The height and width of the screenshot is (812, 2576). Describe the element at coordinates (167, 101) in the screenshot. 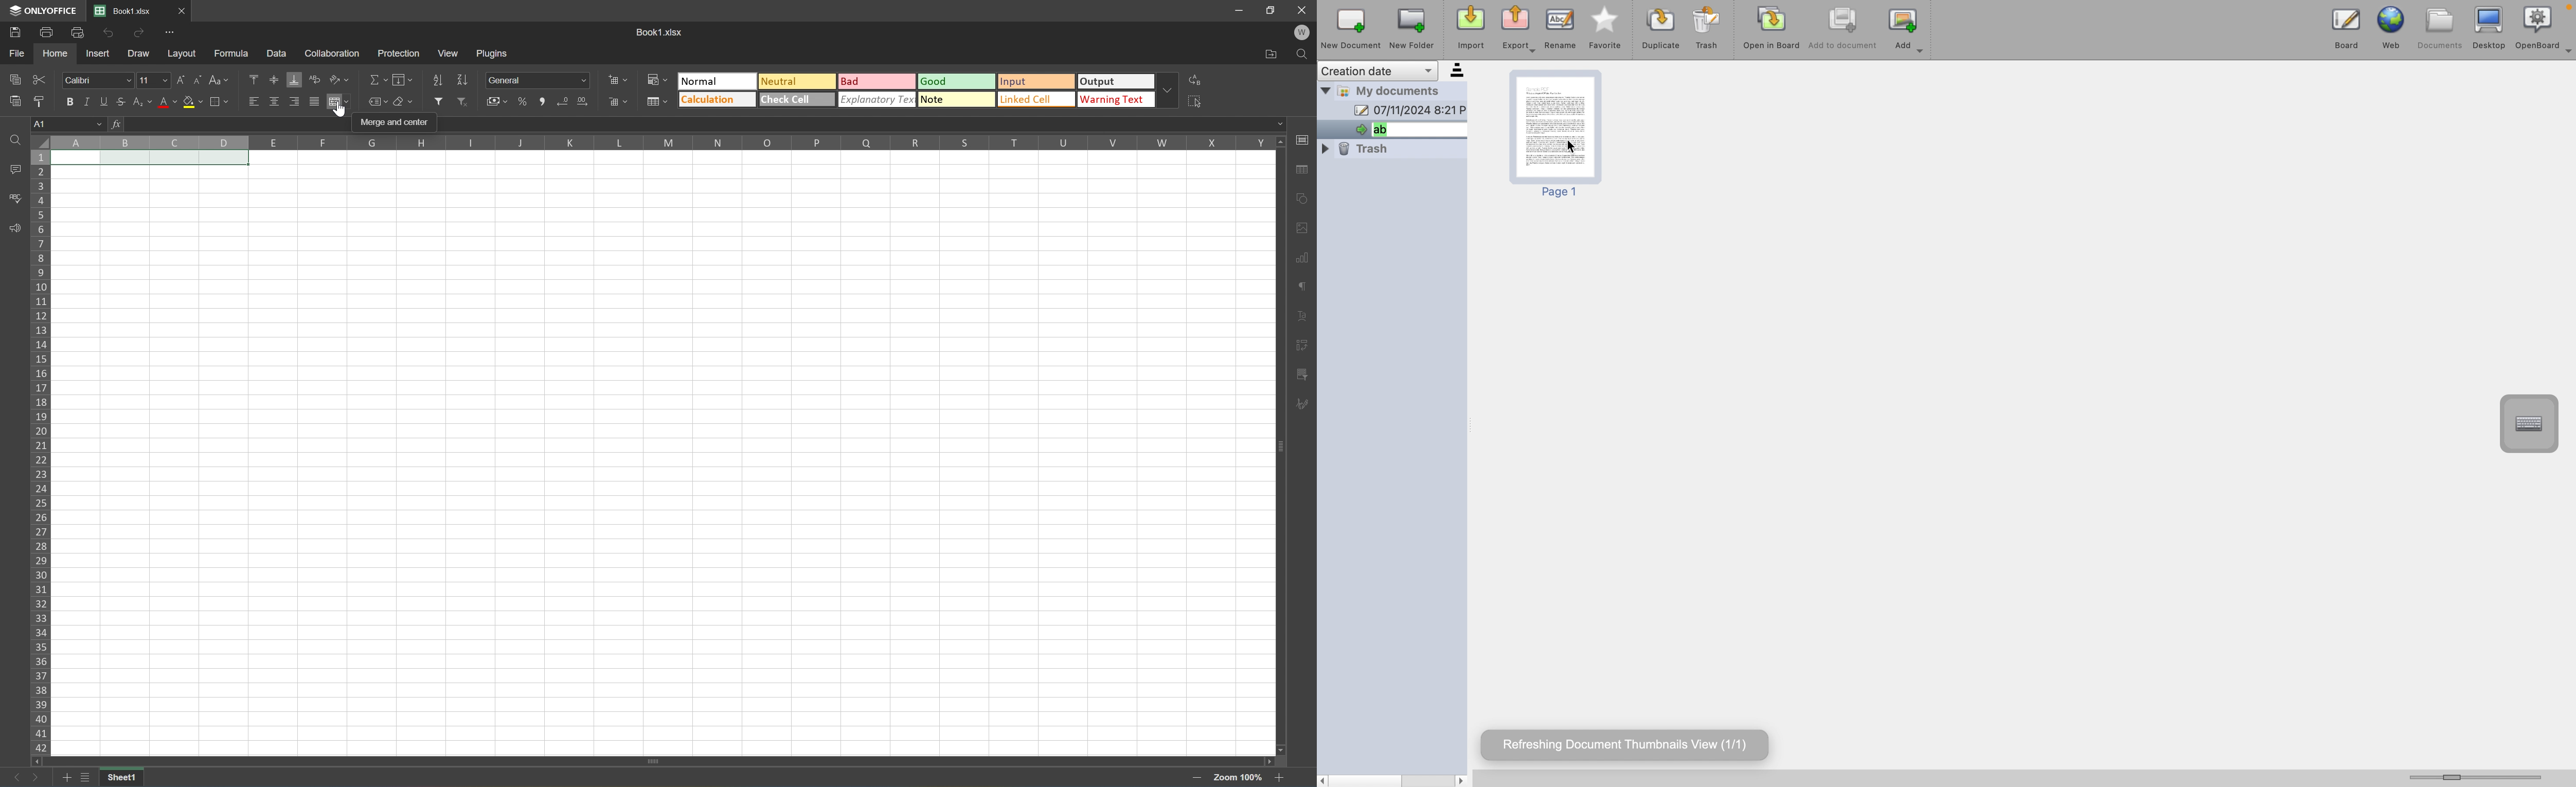

I see `Font color` at that location.